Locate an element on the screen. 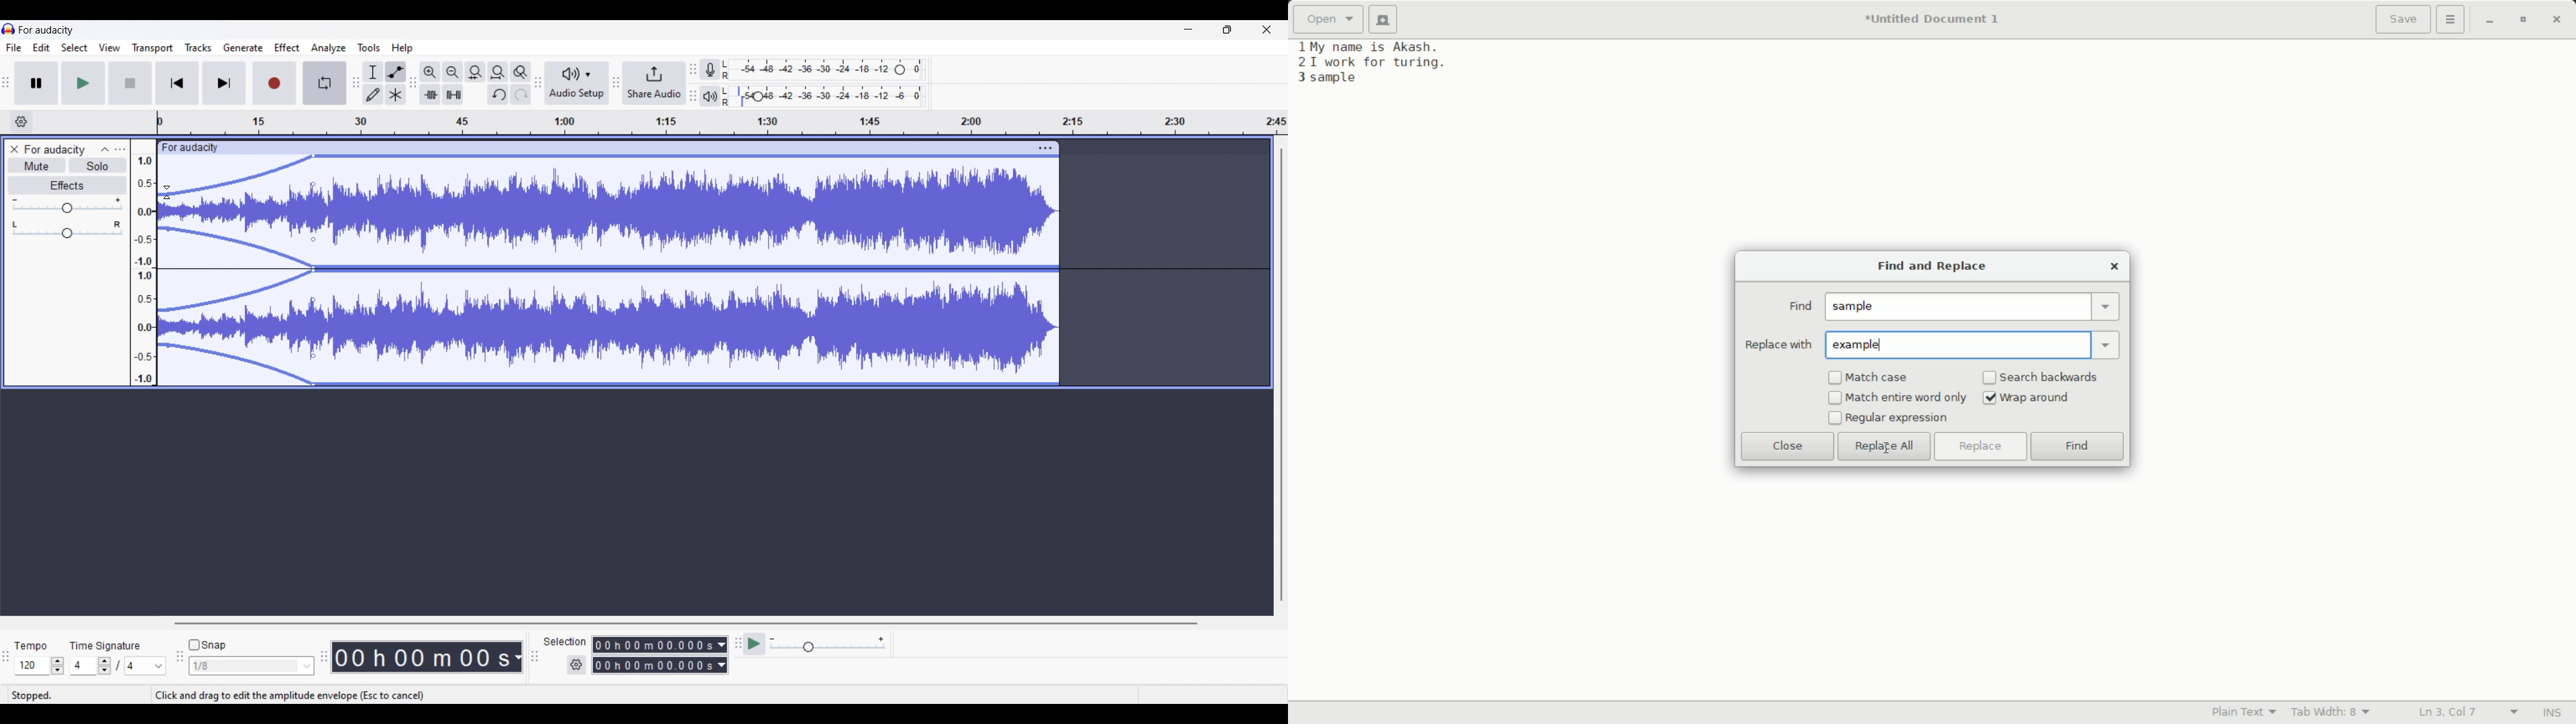  Close track is located at coordinates (15, 149).